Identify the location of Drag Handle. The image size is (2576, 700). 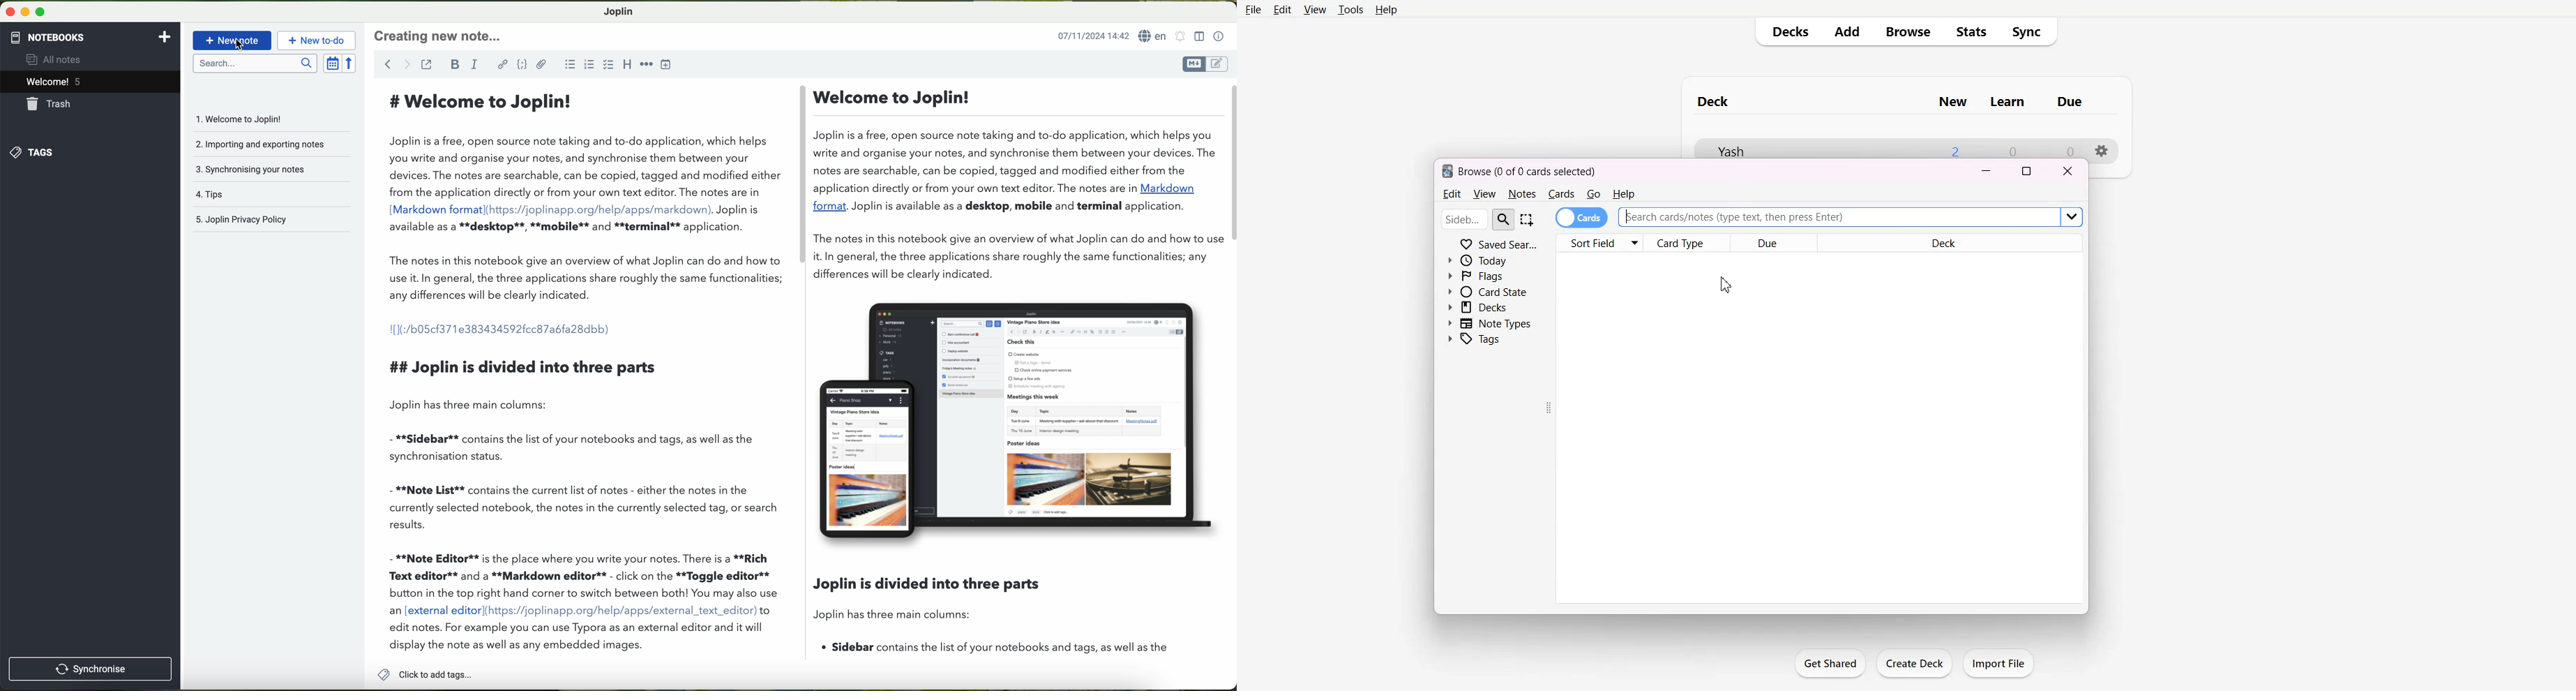
(1551, 409).